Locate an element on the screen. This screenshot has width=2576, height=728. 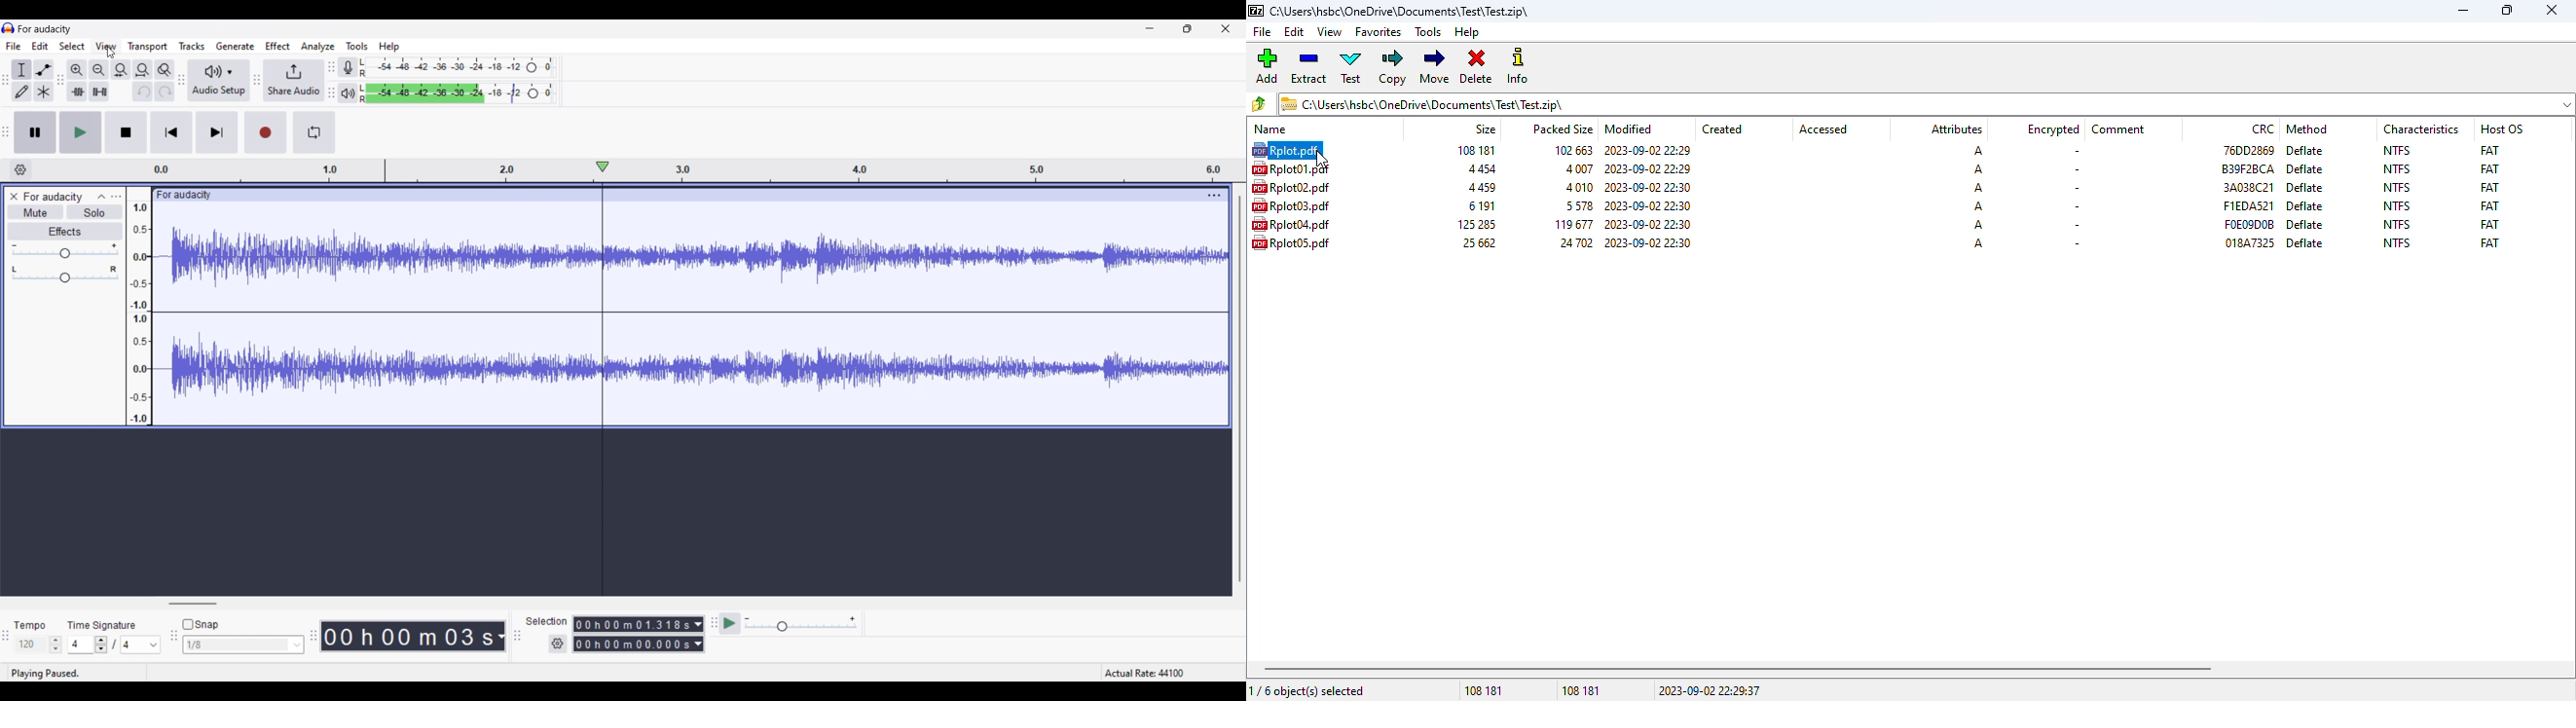
Redo is located at coordinates (165, 92).